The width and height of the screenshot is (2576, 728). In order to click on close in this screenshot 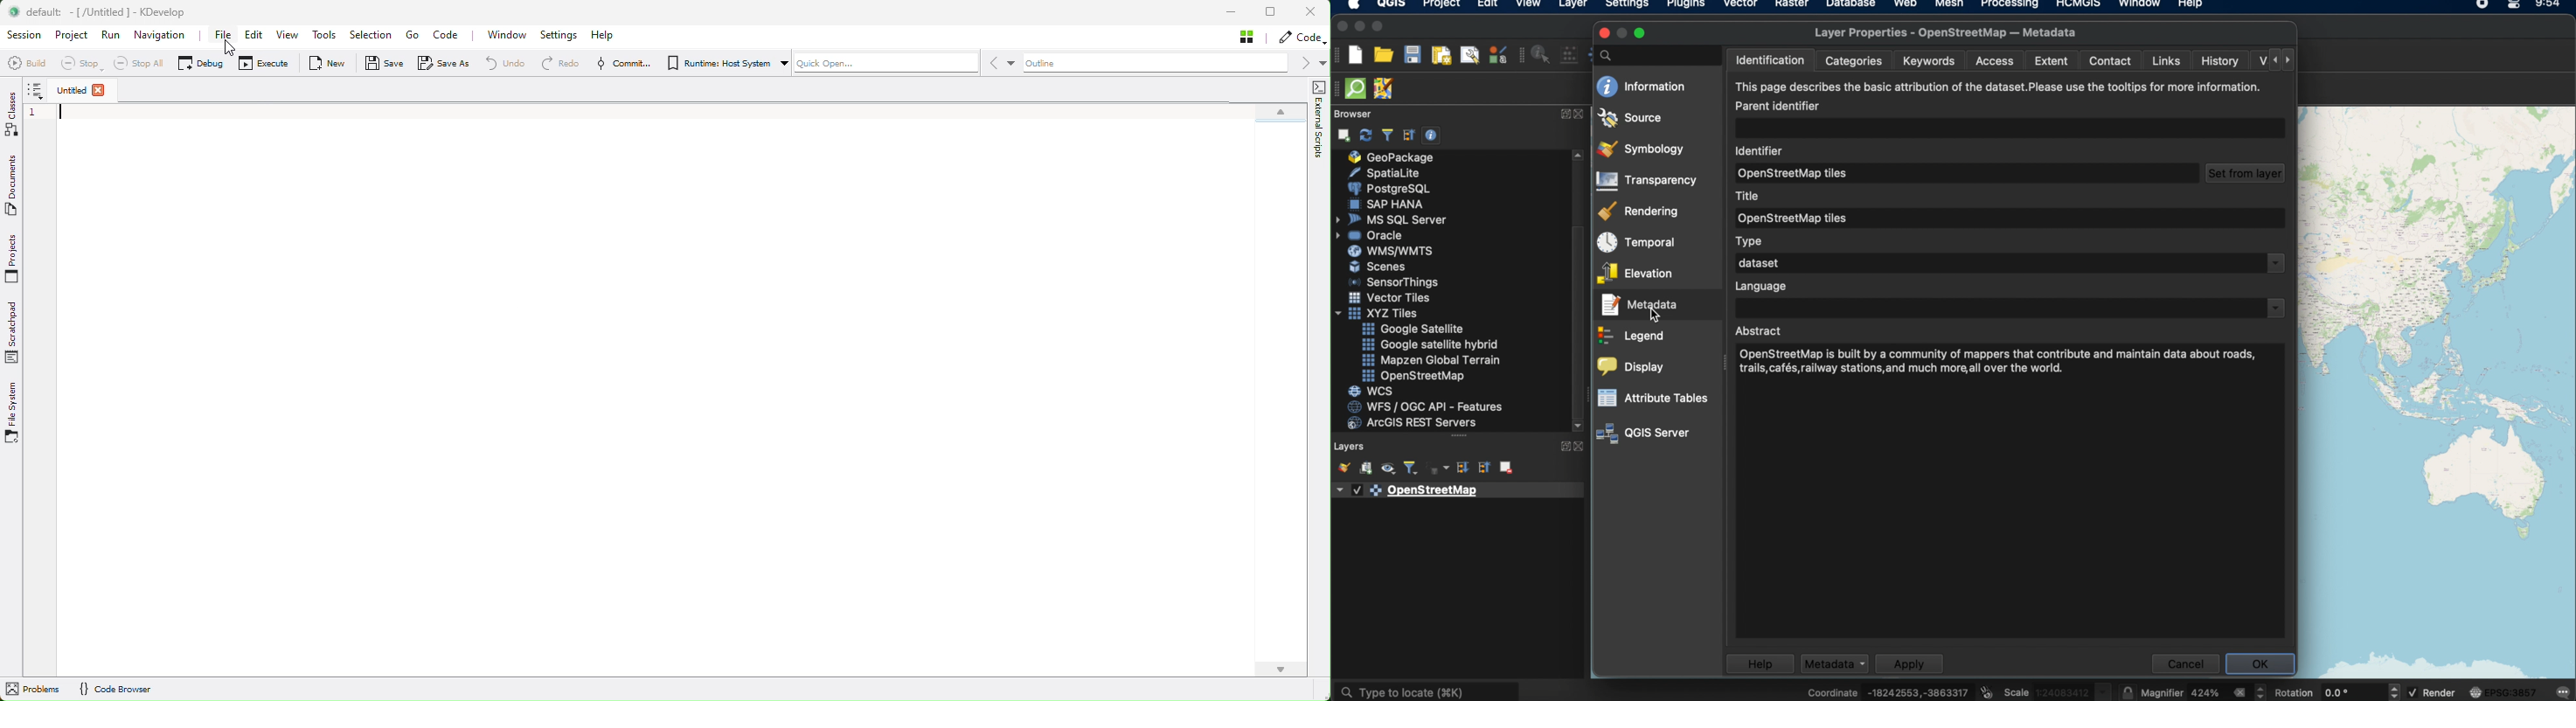, I will do `click(1604, 33)`.